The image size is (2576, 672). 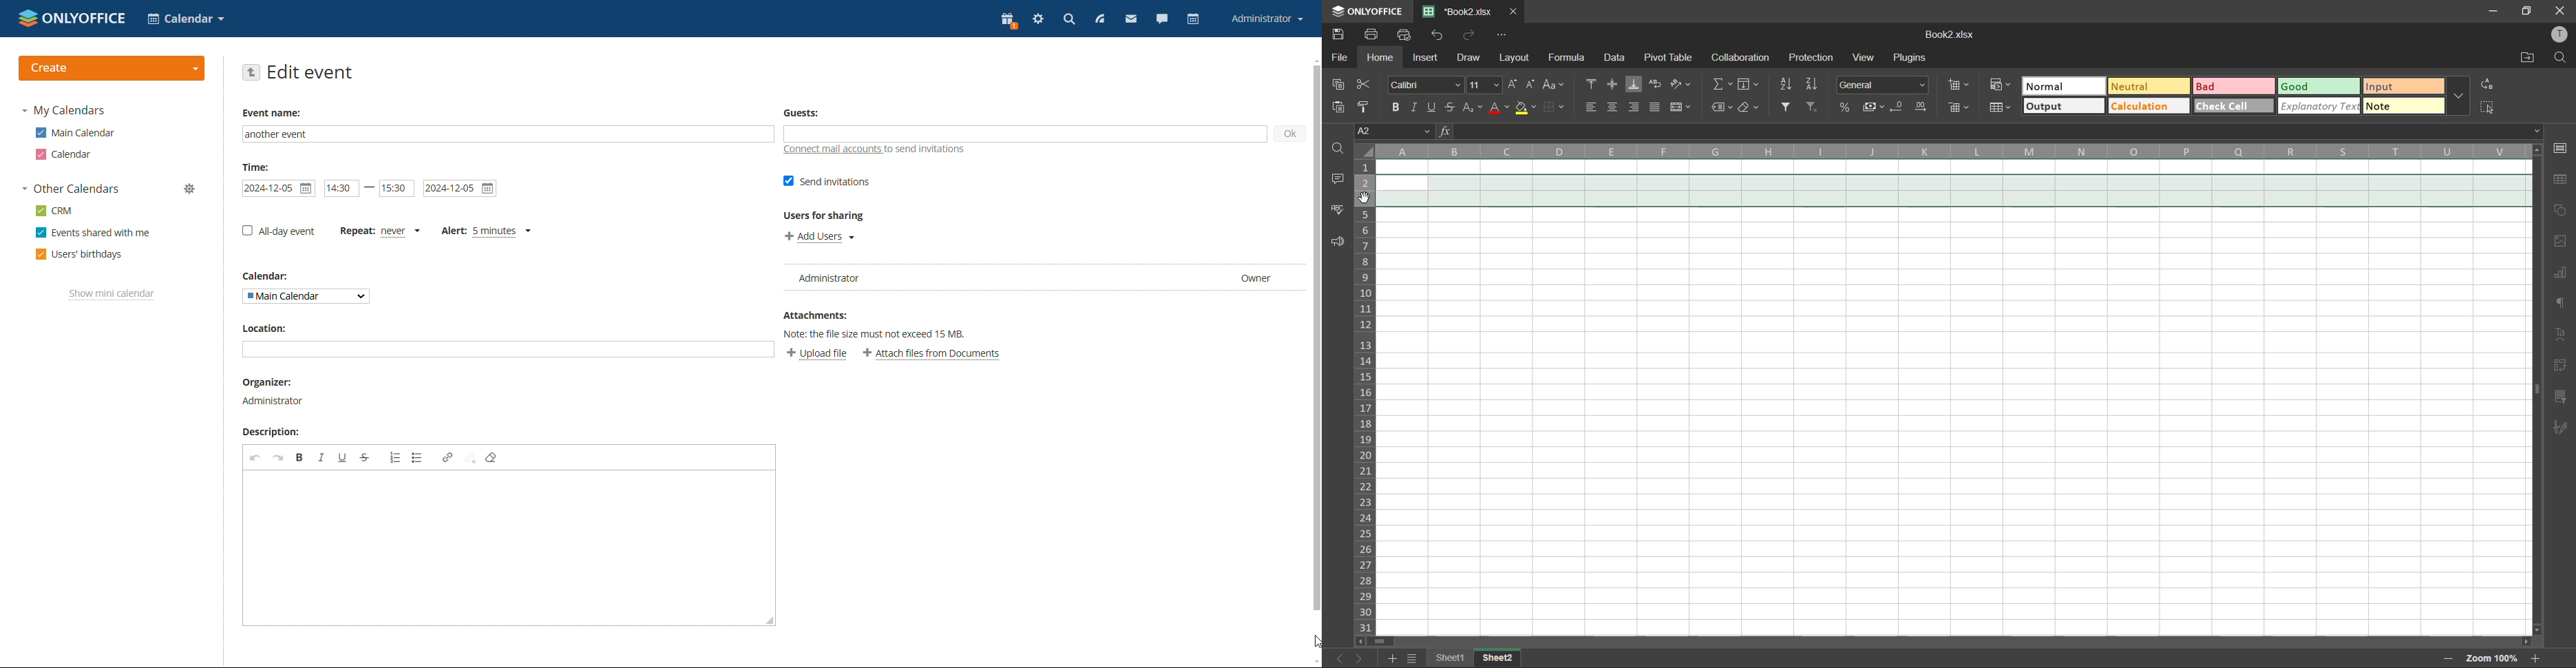 I want to click on end date, so click(x=461, y=189).